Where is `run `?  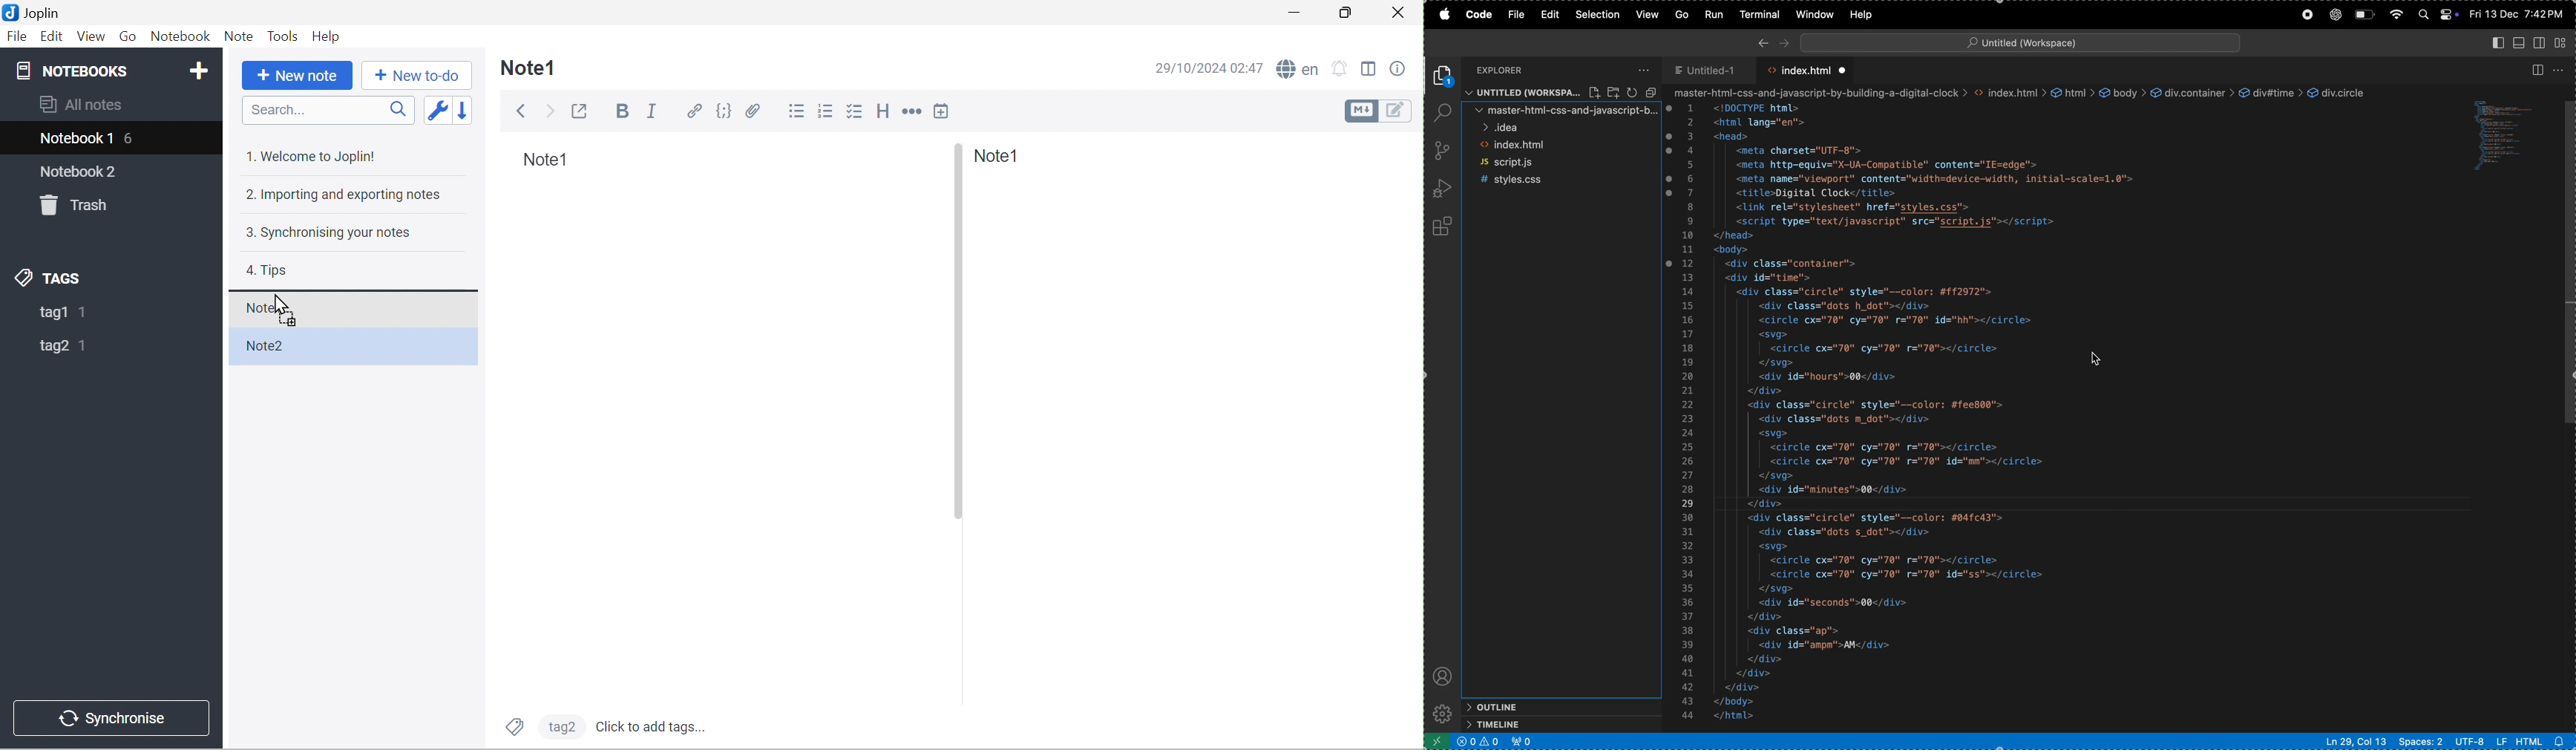
run  is located at coordinates (1713, 13).